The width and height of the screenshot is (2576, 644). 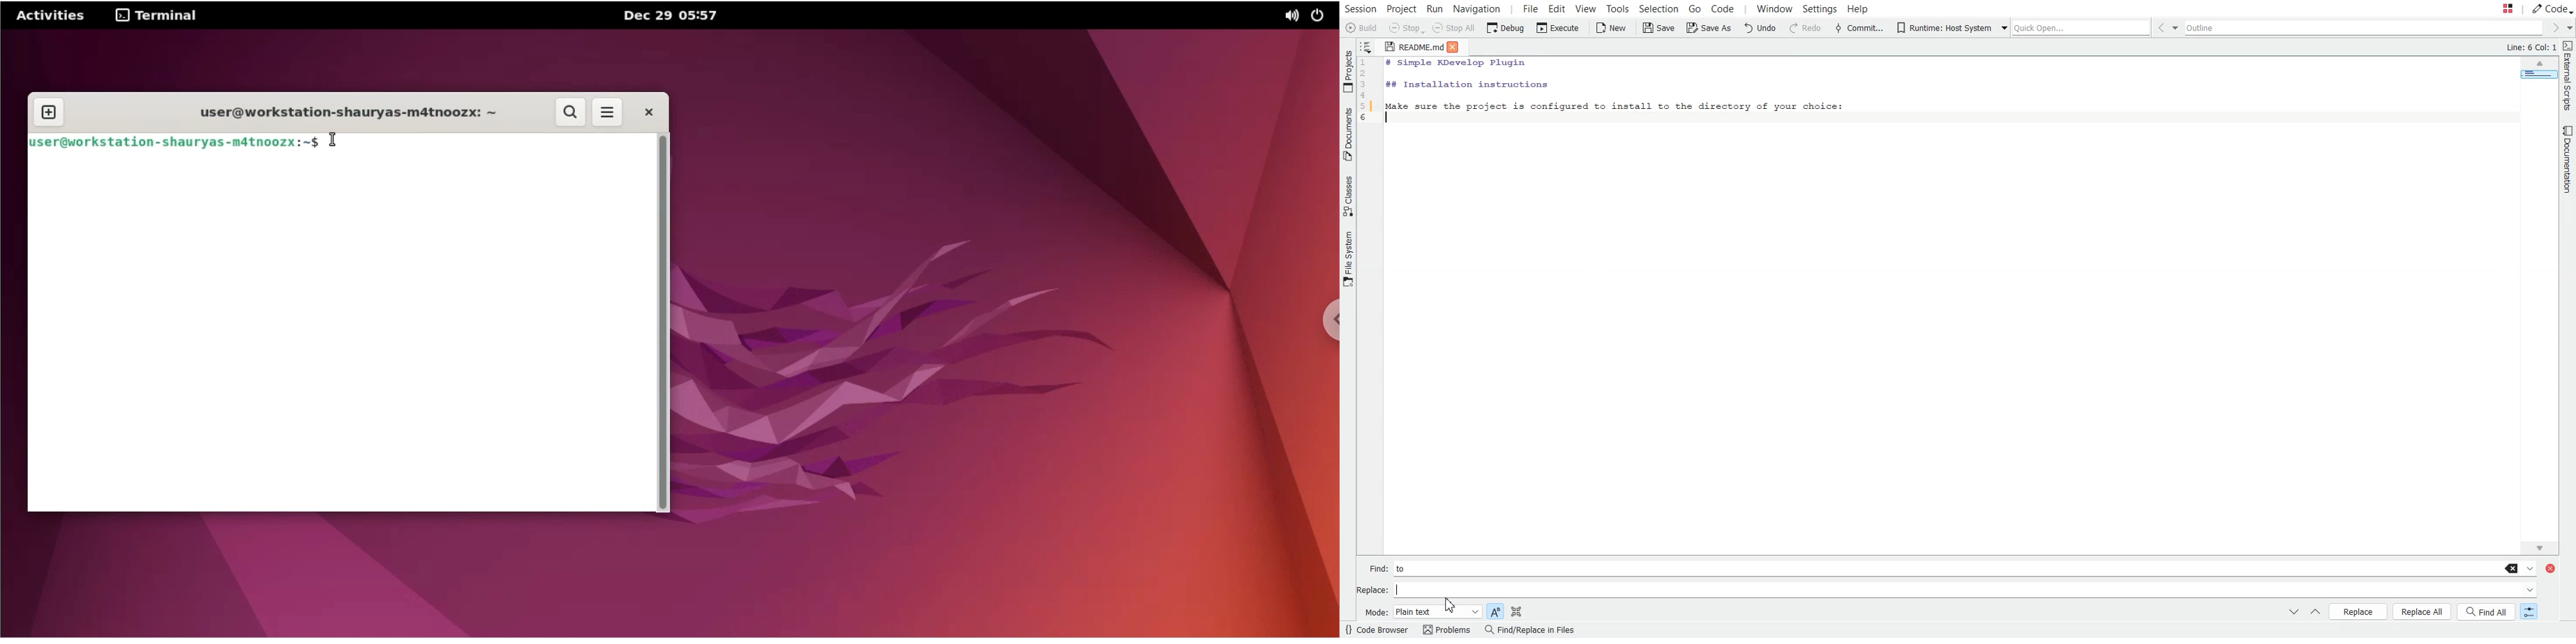 I want to click on more options, so click(x=608, y=113).